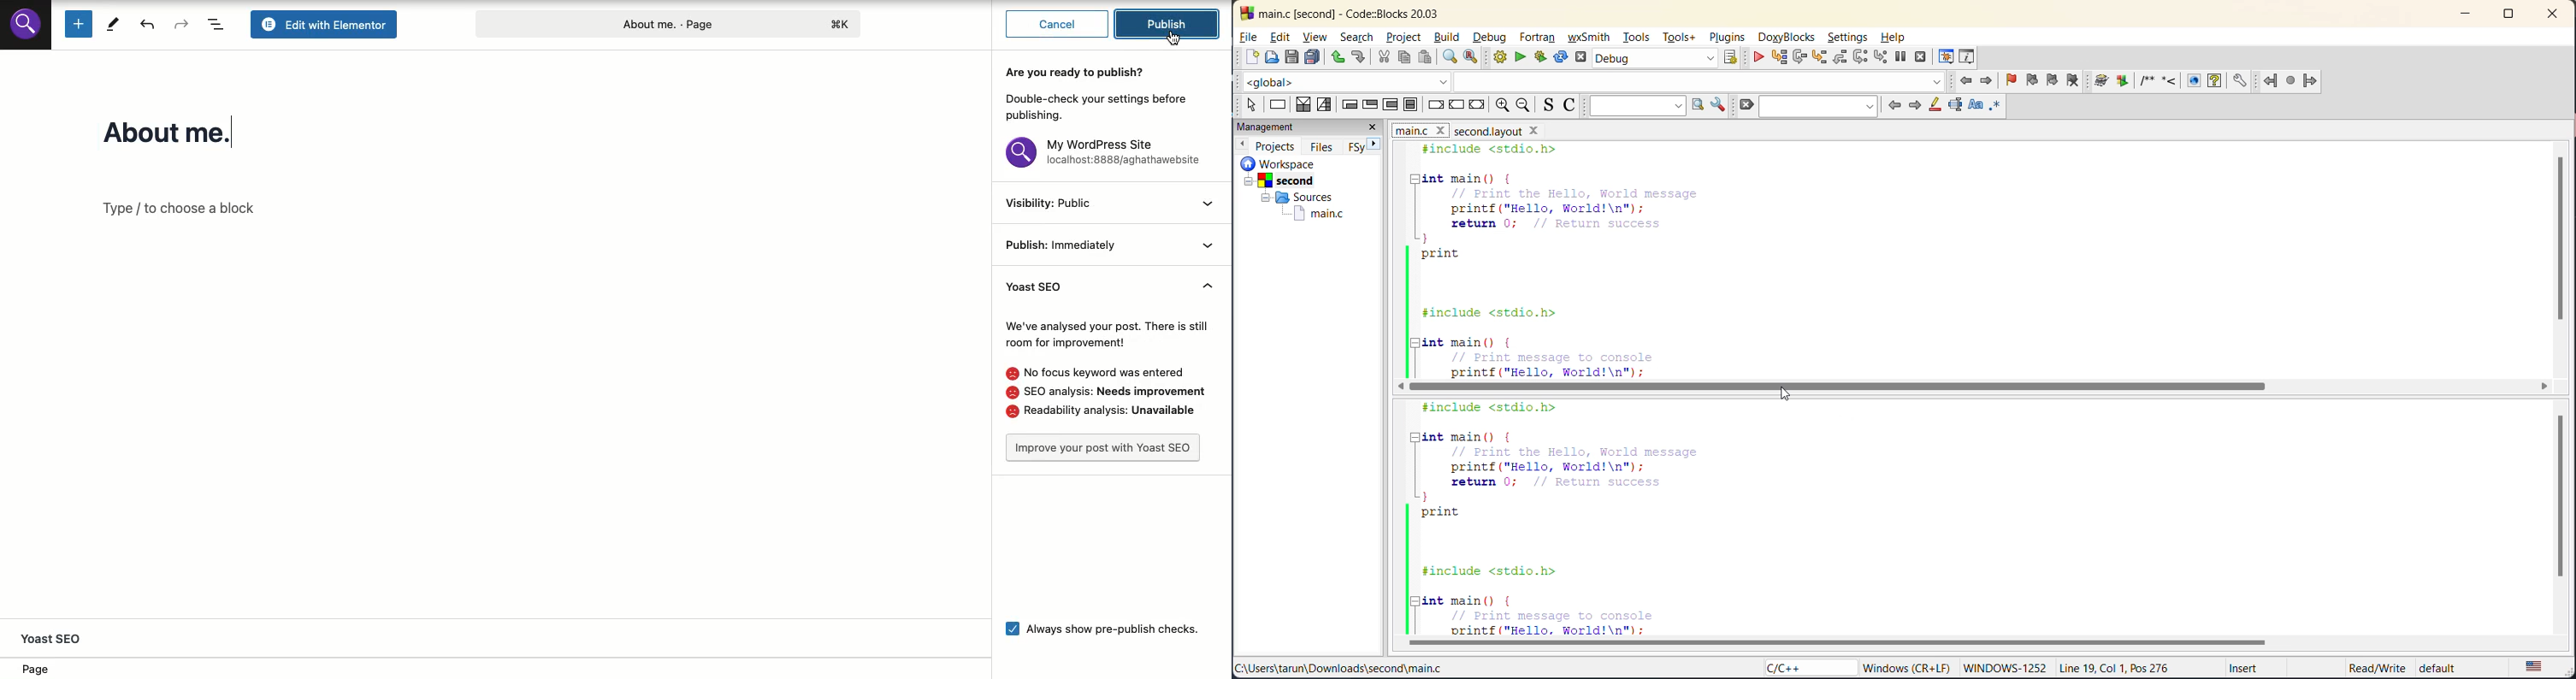  What do you see at coordinates (1319, 215) in the screenshot?
I see `main.c` at bounding box center [1319, 215].